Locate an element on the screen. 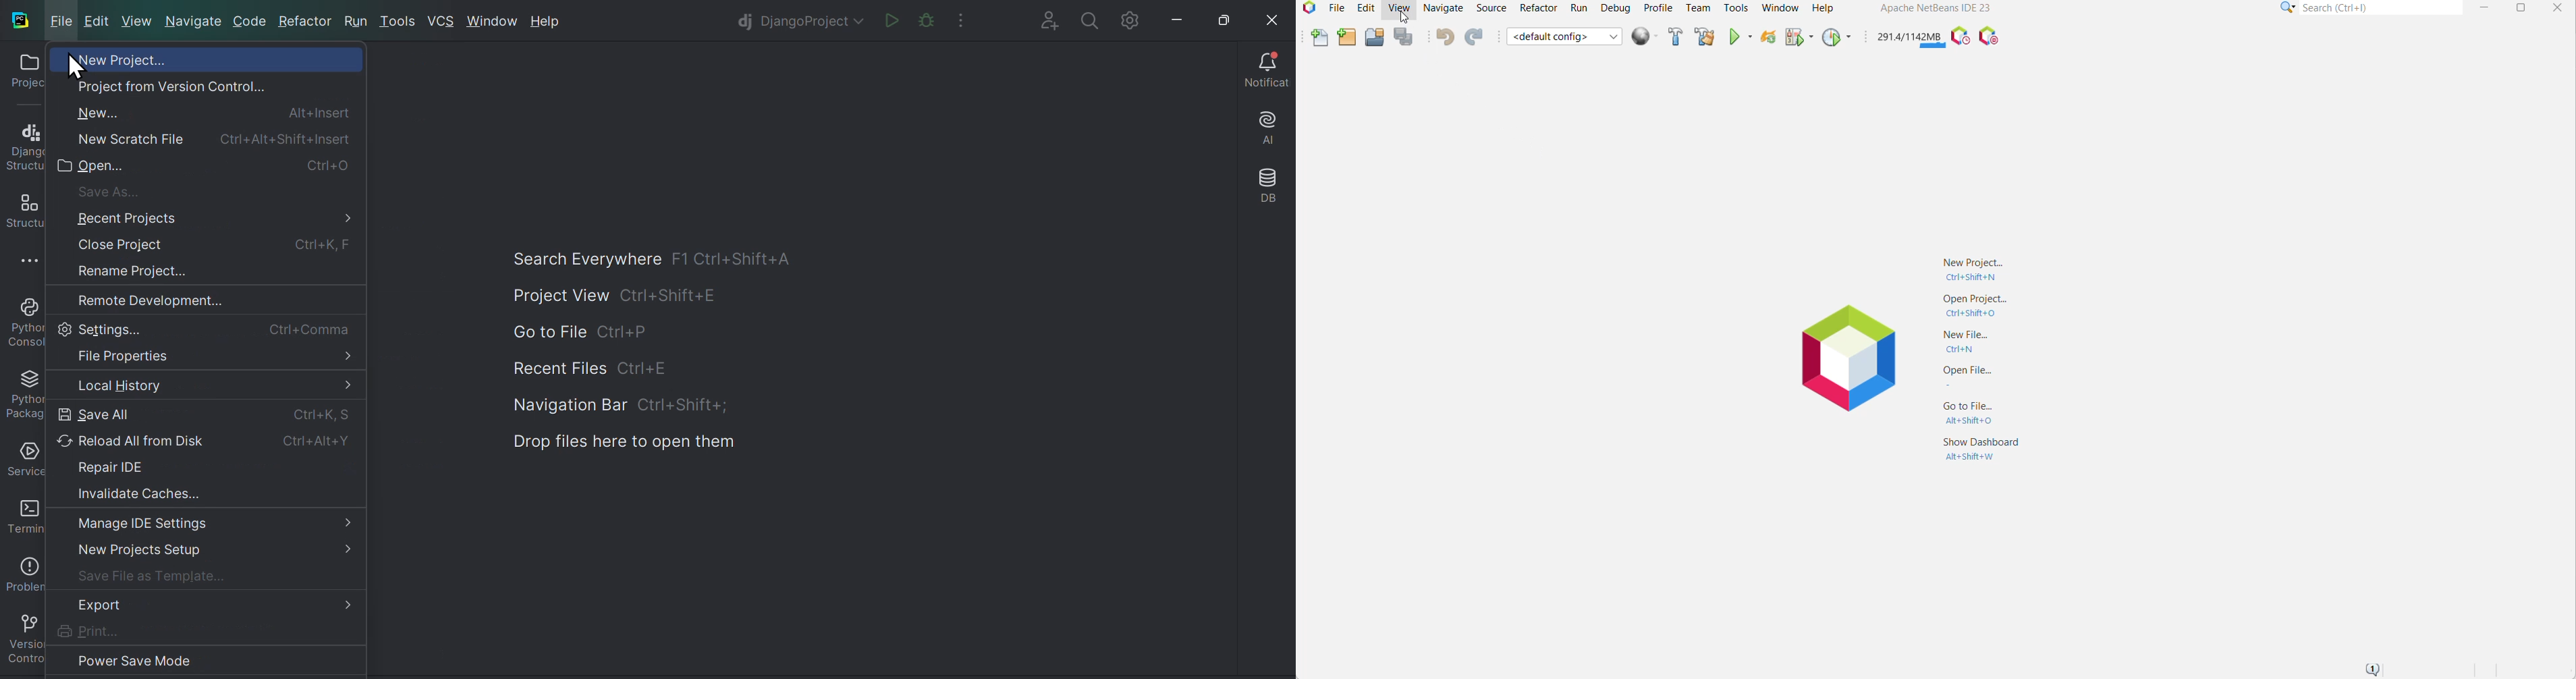 Image resolution: width=2576 pixels, height=700 pixels. Repair IDE is located at coordinates (119, 466).